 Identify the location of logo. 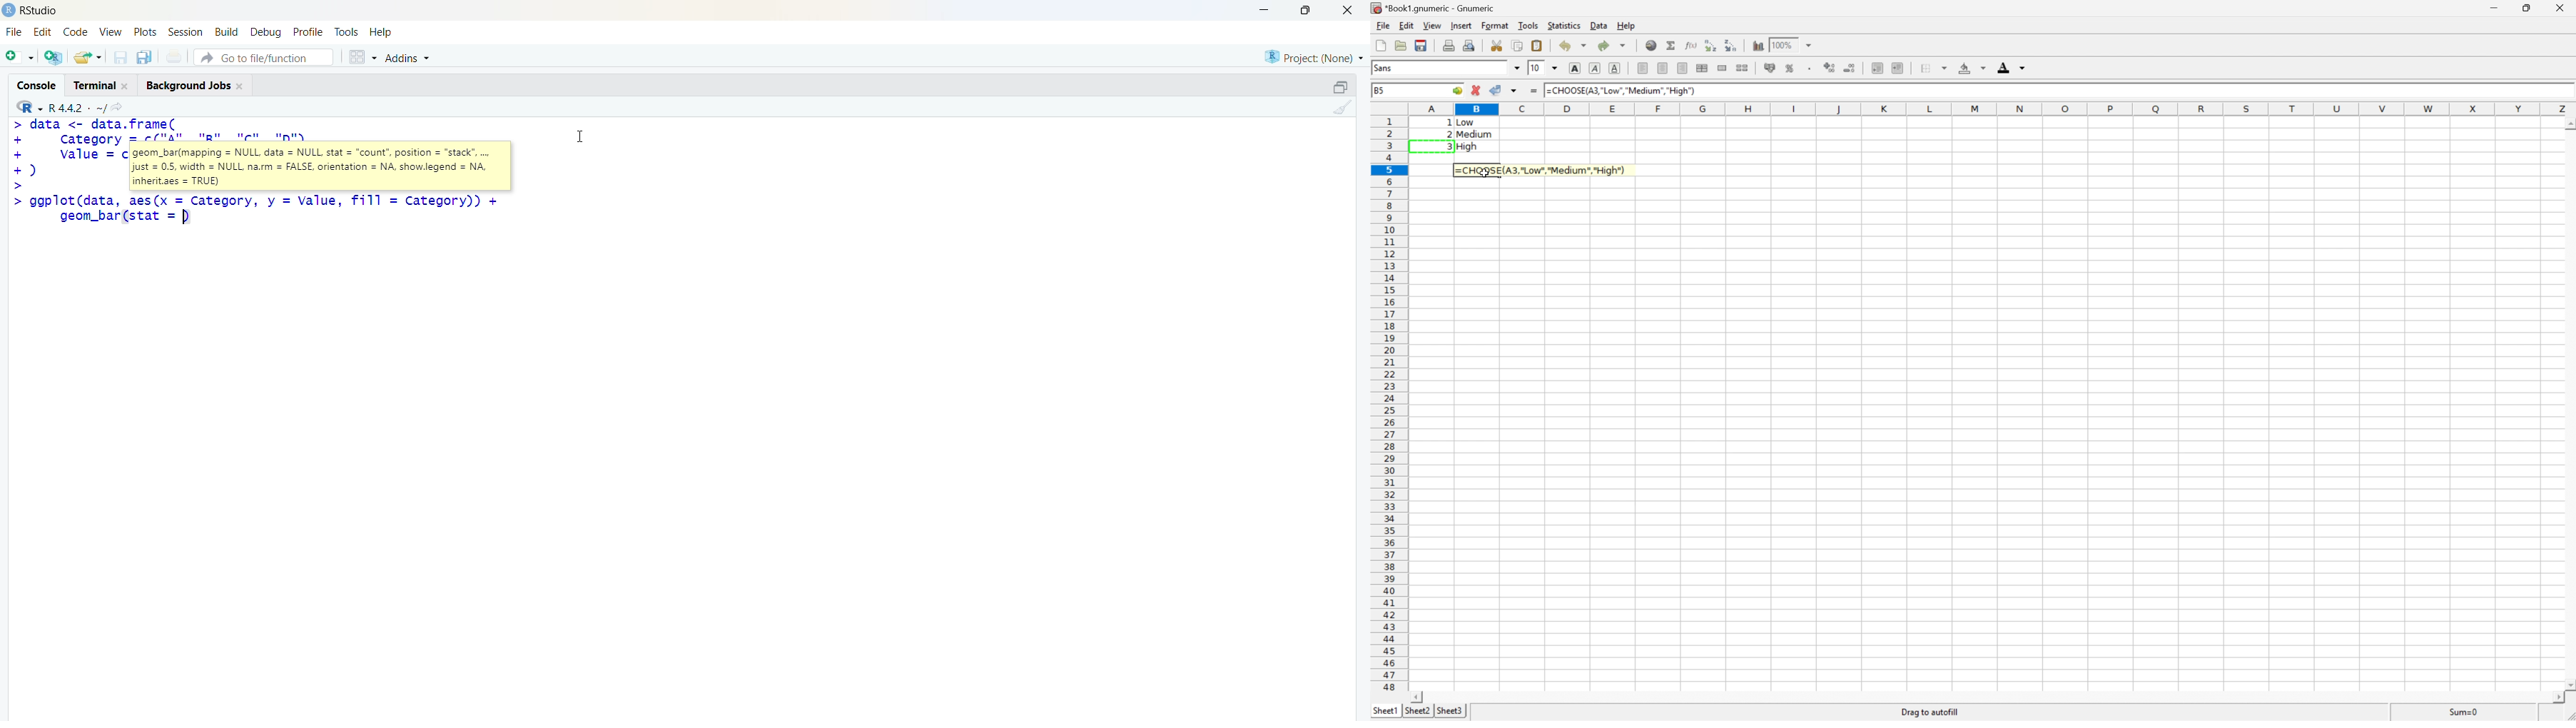
(9, 10).